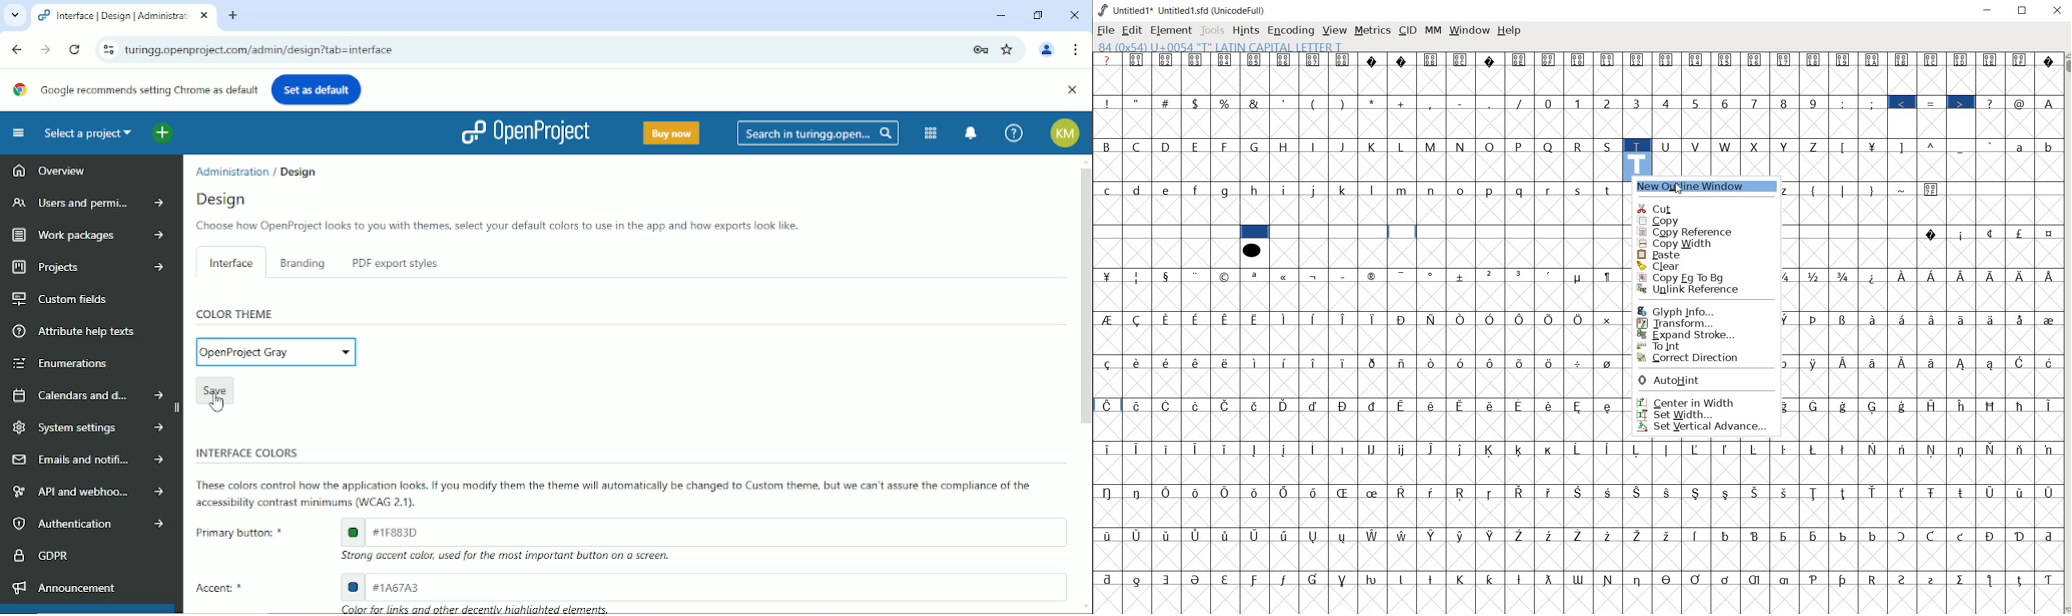 The width and height of the screenshot is (2072, 616). Describe the element at coordinates (1314, 579) in the screenshot. I see `Symbol` at that location.